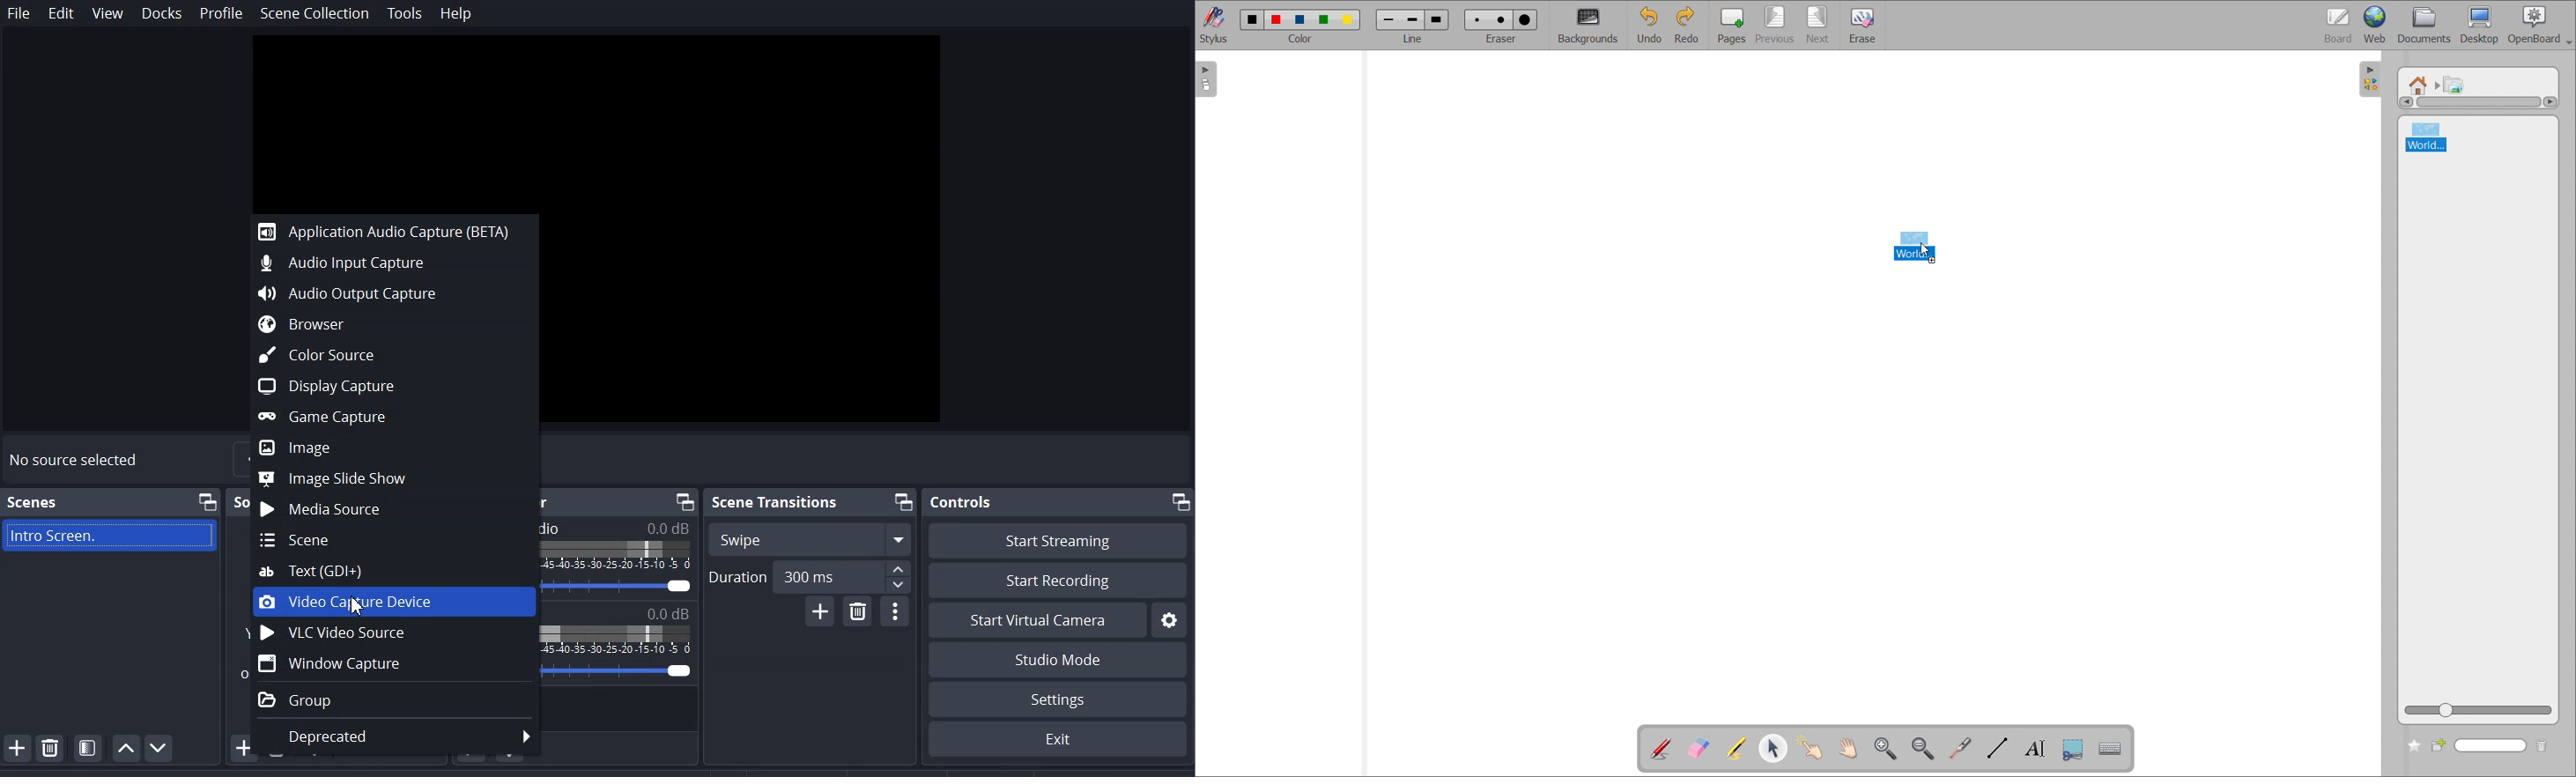  I want to click on Swipe, so click(808, 537).